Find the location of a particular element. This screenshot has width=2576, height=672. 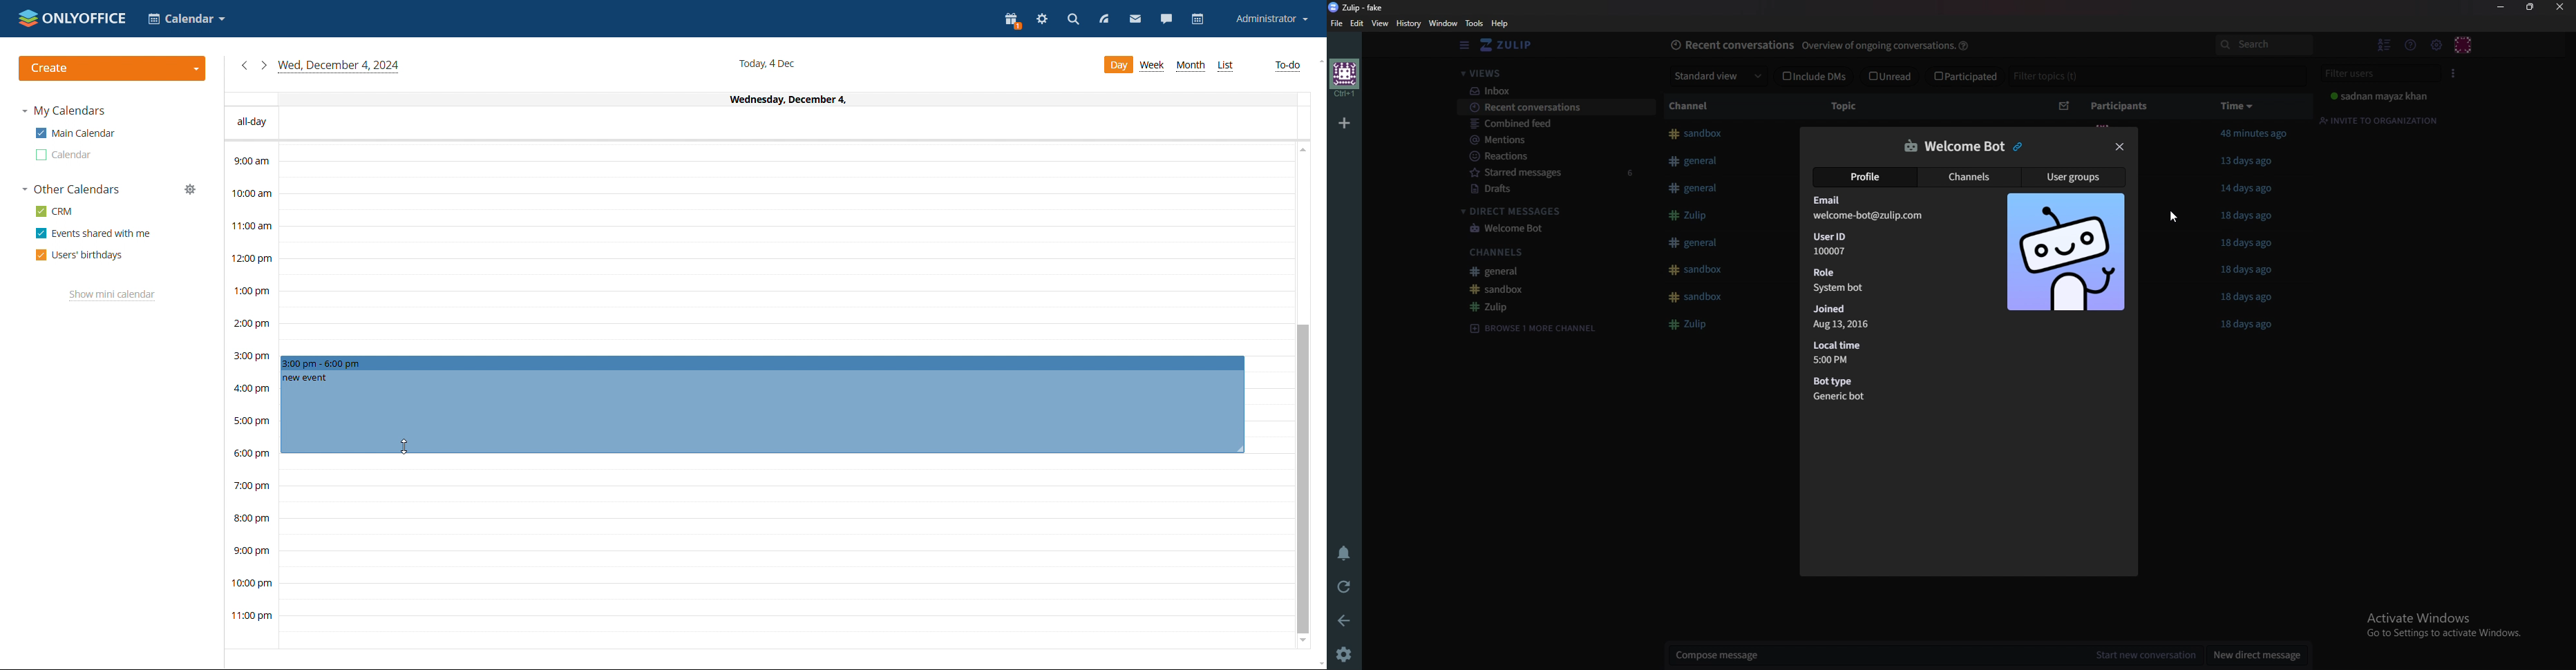

#sandbox is located at coordinates (1702, 135).